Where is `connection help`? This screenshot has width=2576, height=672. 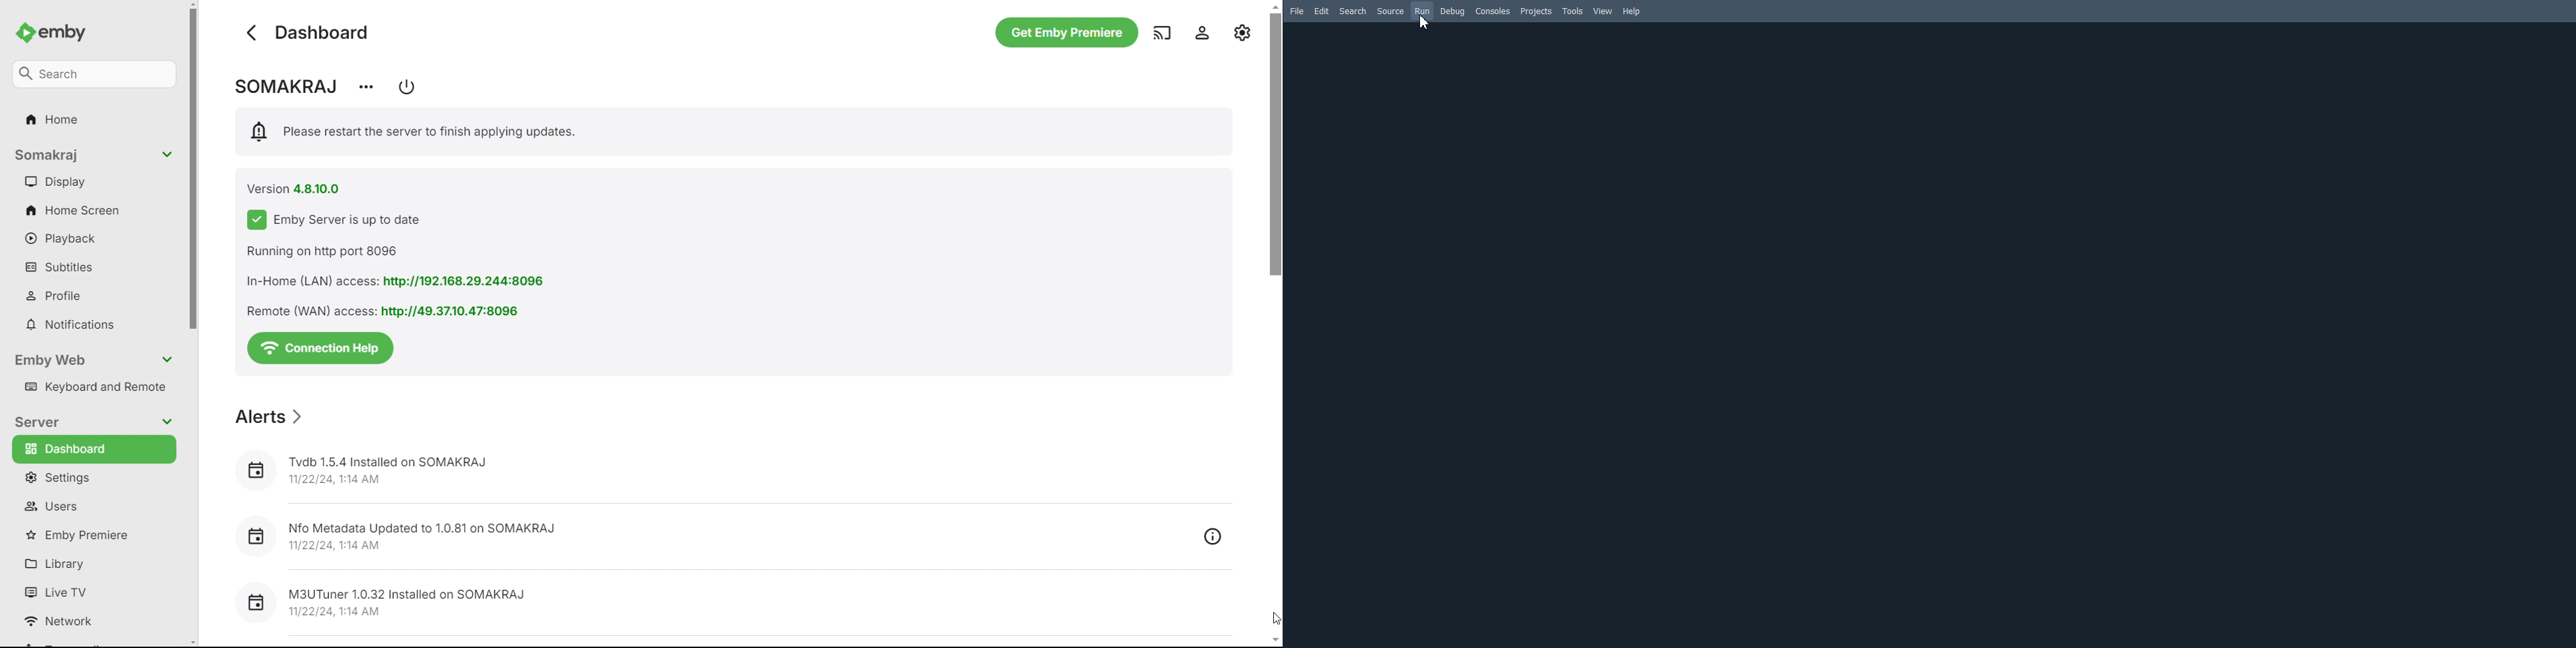 connection help is located at coordinates (320, 349).